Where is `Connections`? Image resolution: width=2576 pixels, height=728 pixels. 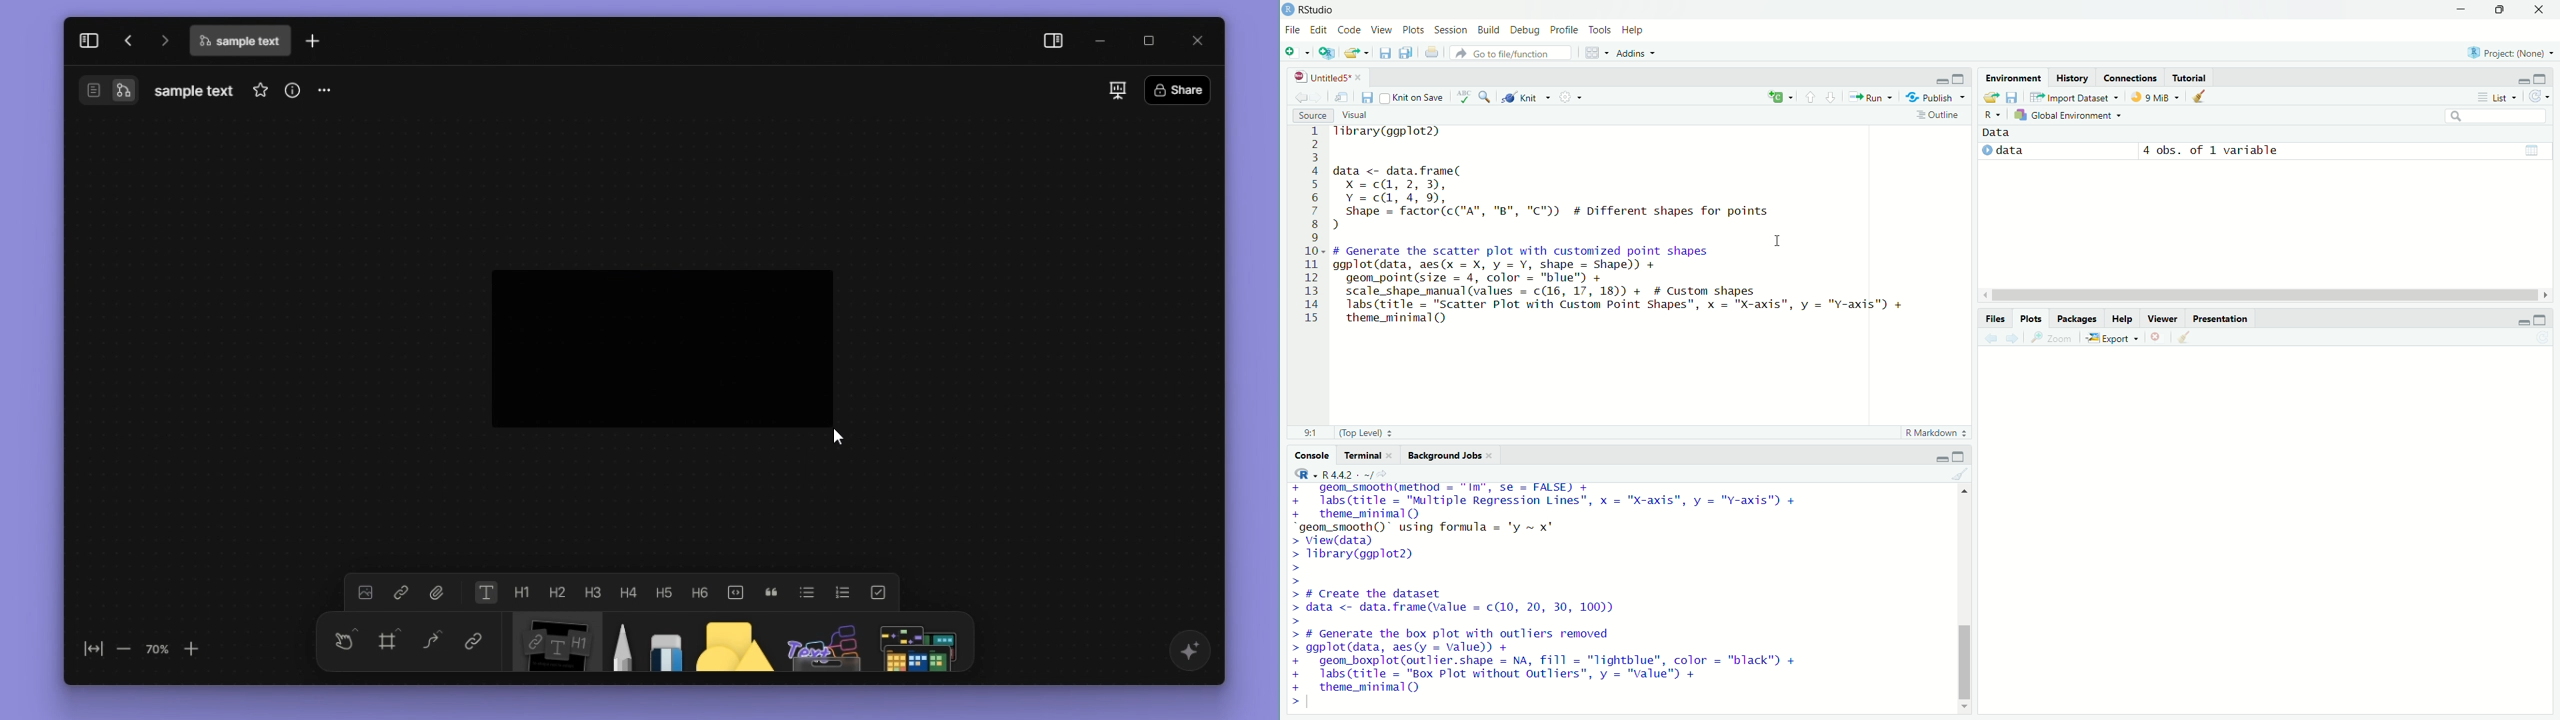 Connections is located at coordinates (2129, 77).